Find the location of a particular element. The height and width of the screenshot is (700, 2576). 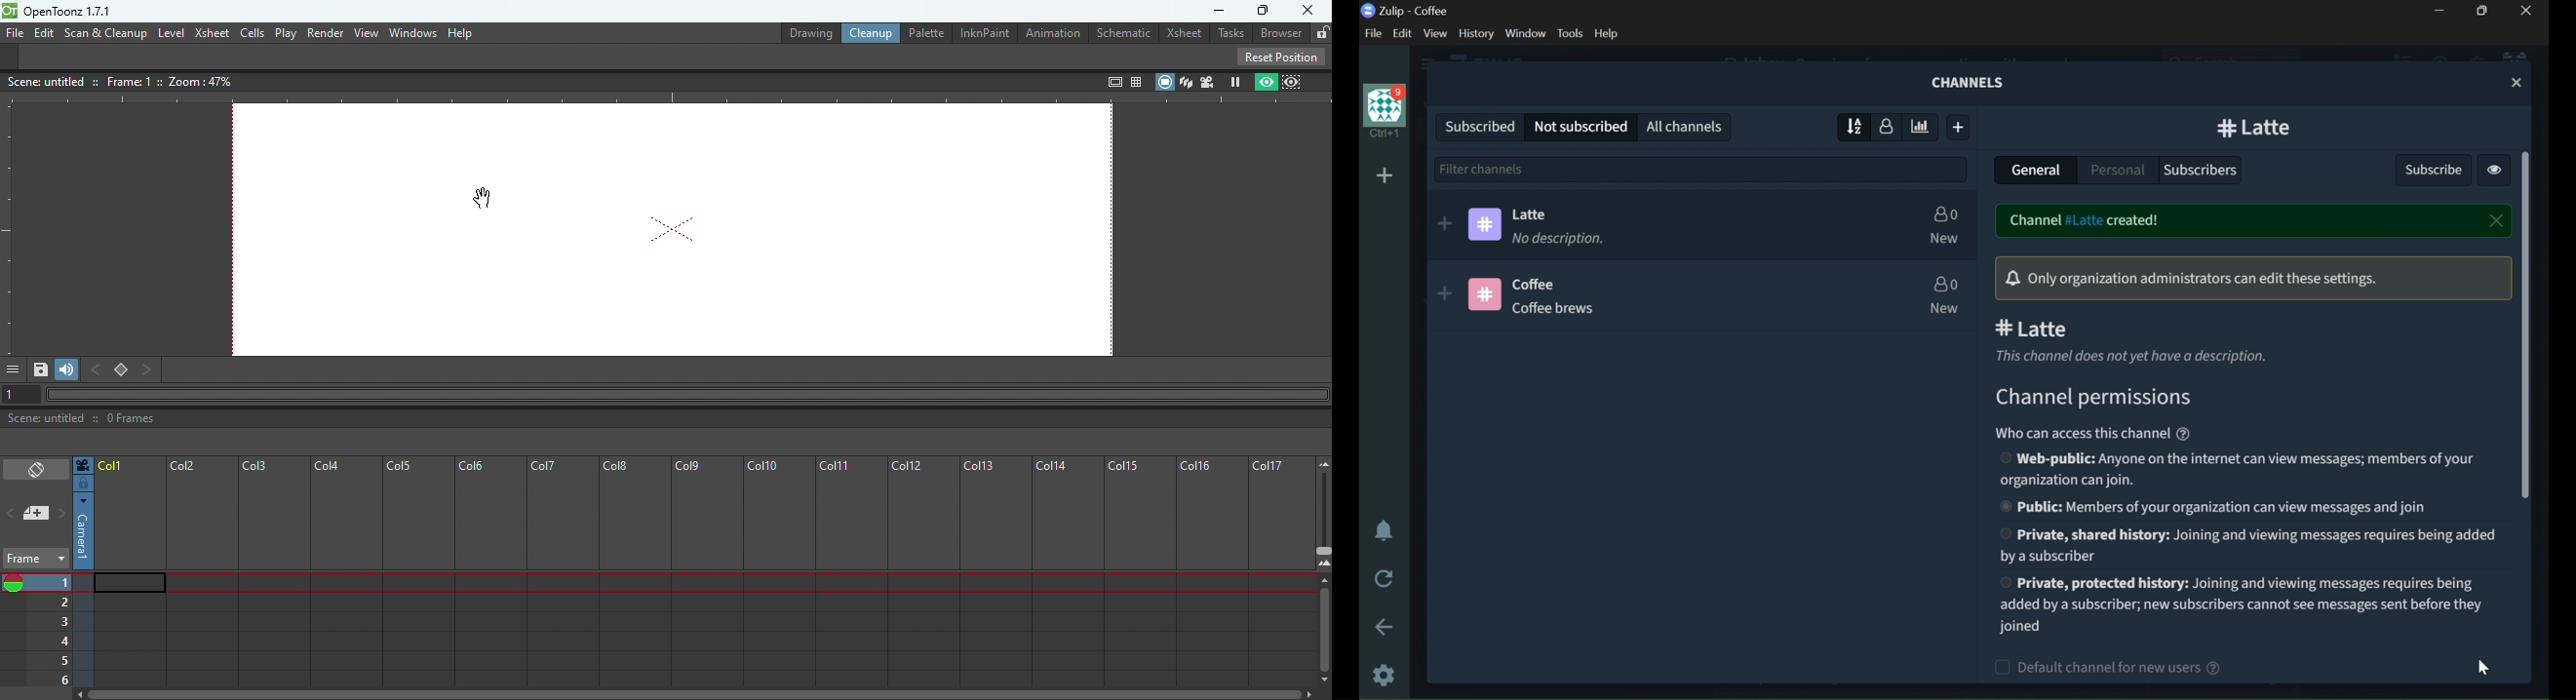

openloonz1.7.1 is located at coordinates (73, 12).